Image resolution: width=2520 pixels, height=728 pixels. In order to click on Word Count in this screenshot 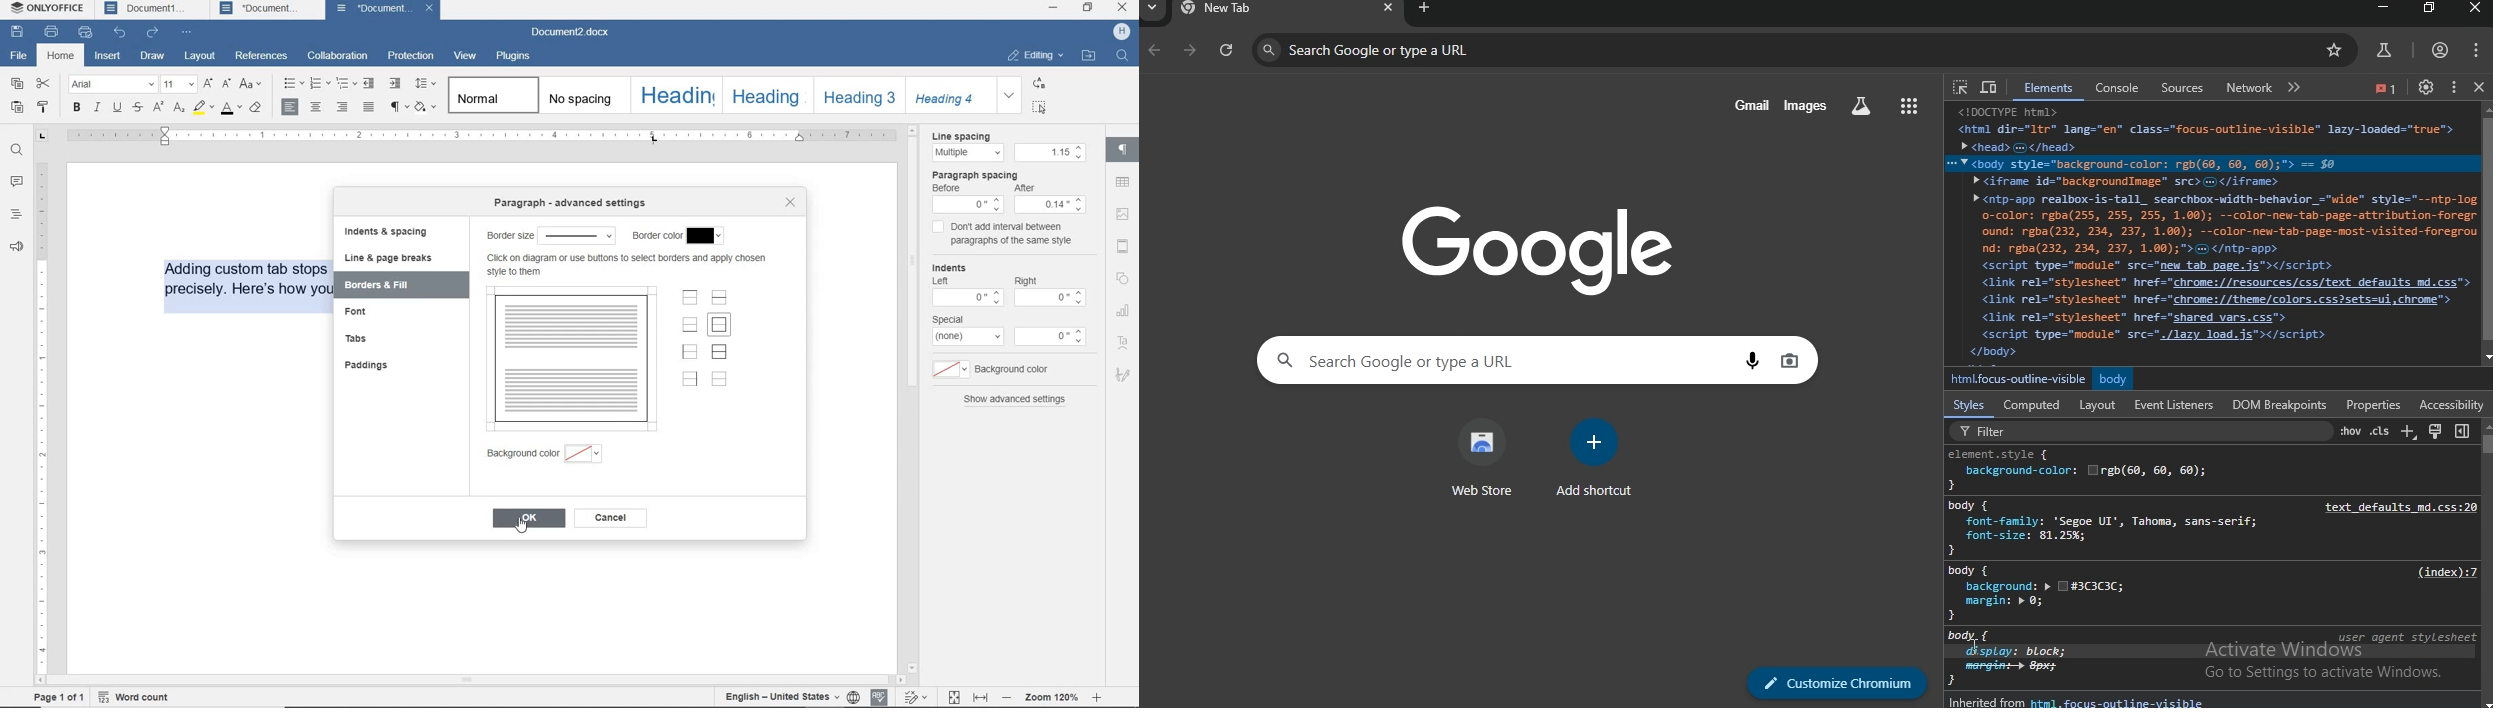, I will do `click(136, 696)`.